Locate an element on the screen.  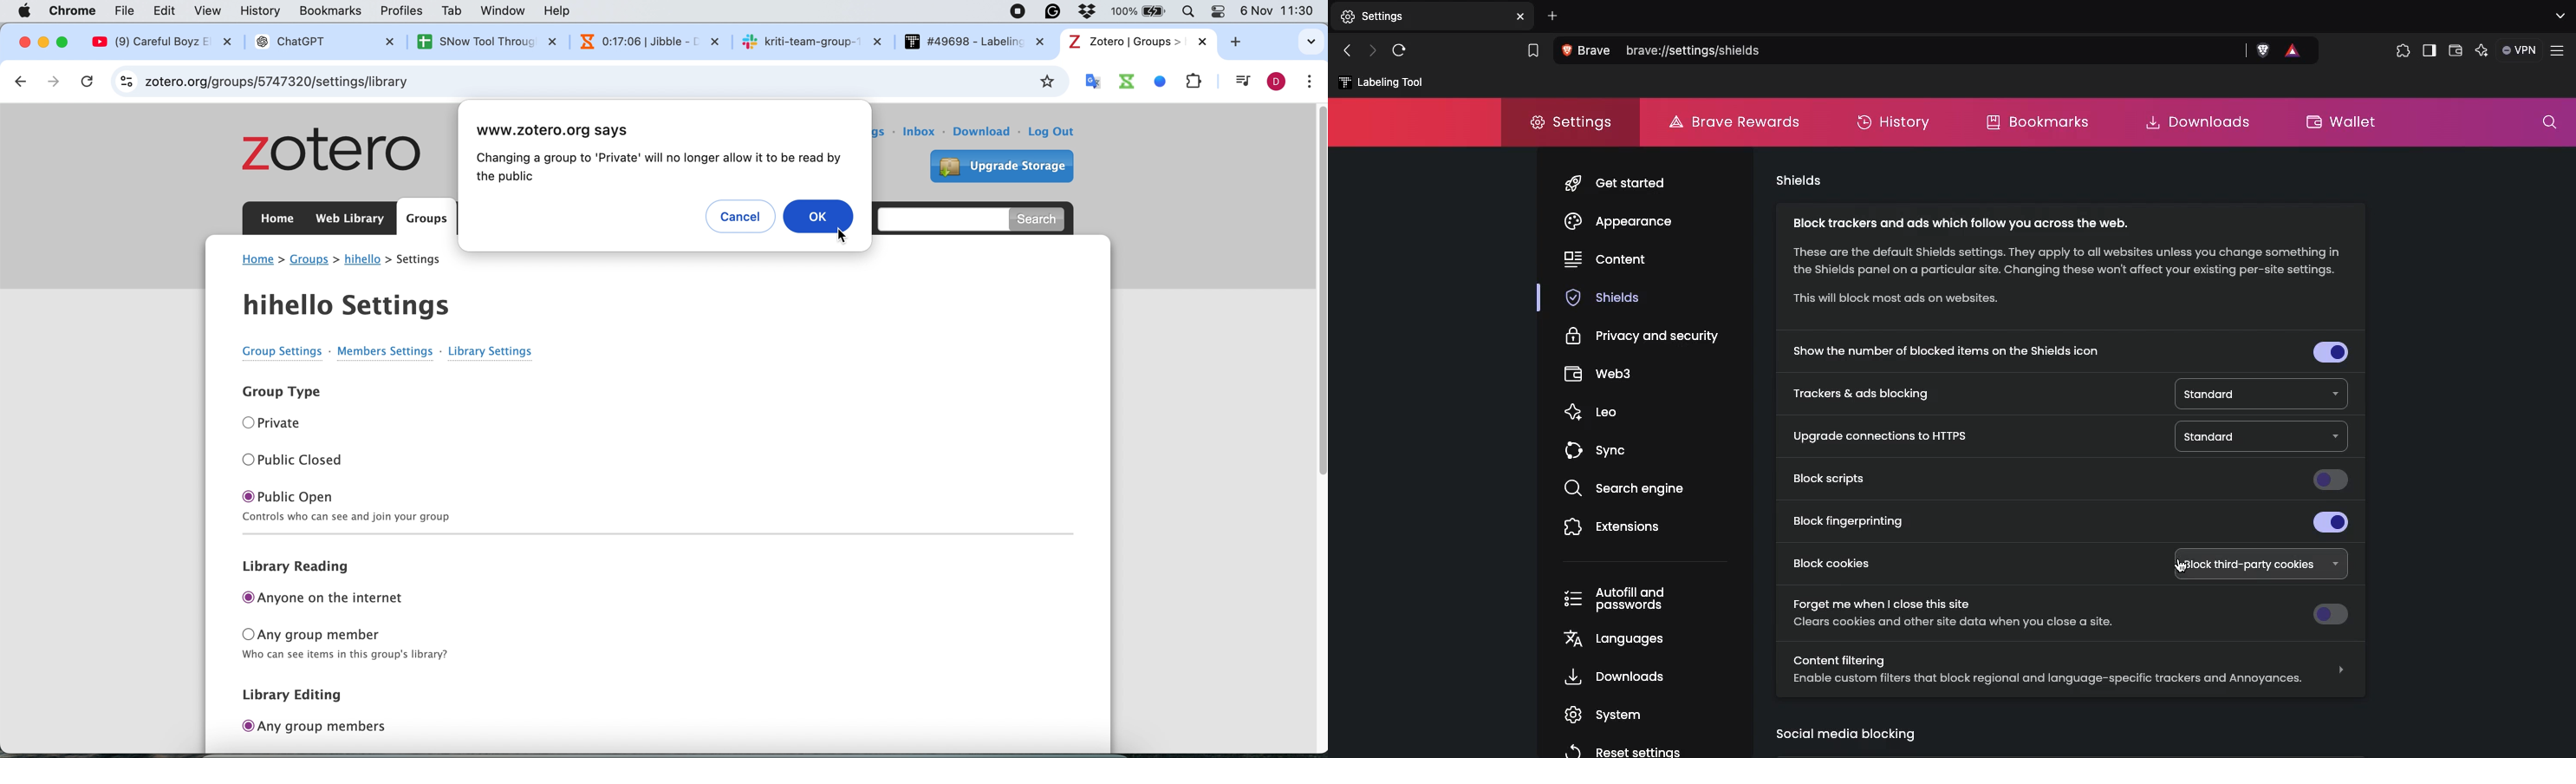
N 0:16:54 | Jibble - 1 x is located at coordinates (642, 40).